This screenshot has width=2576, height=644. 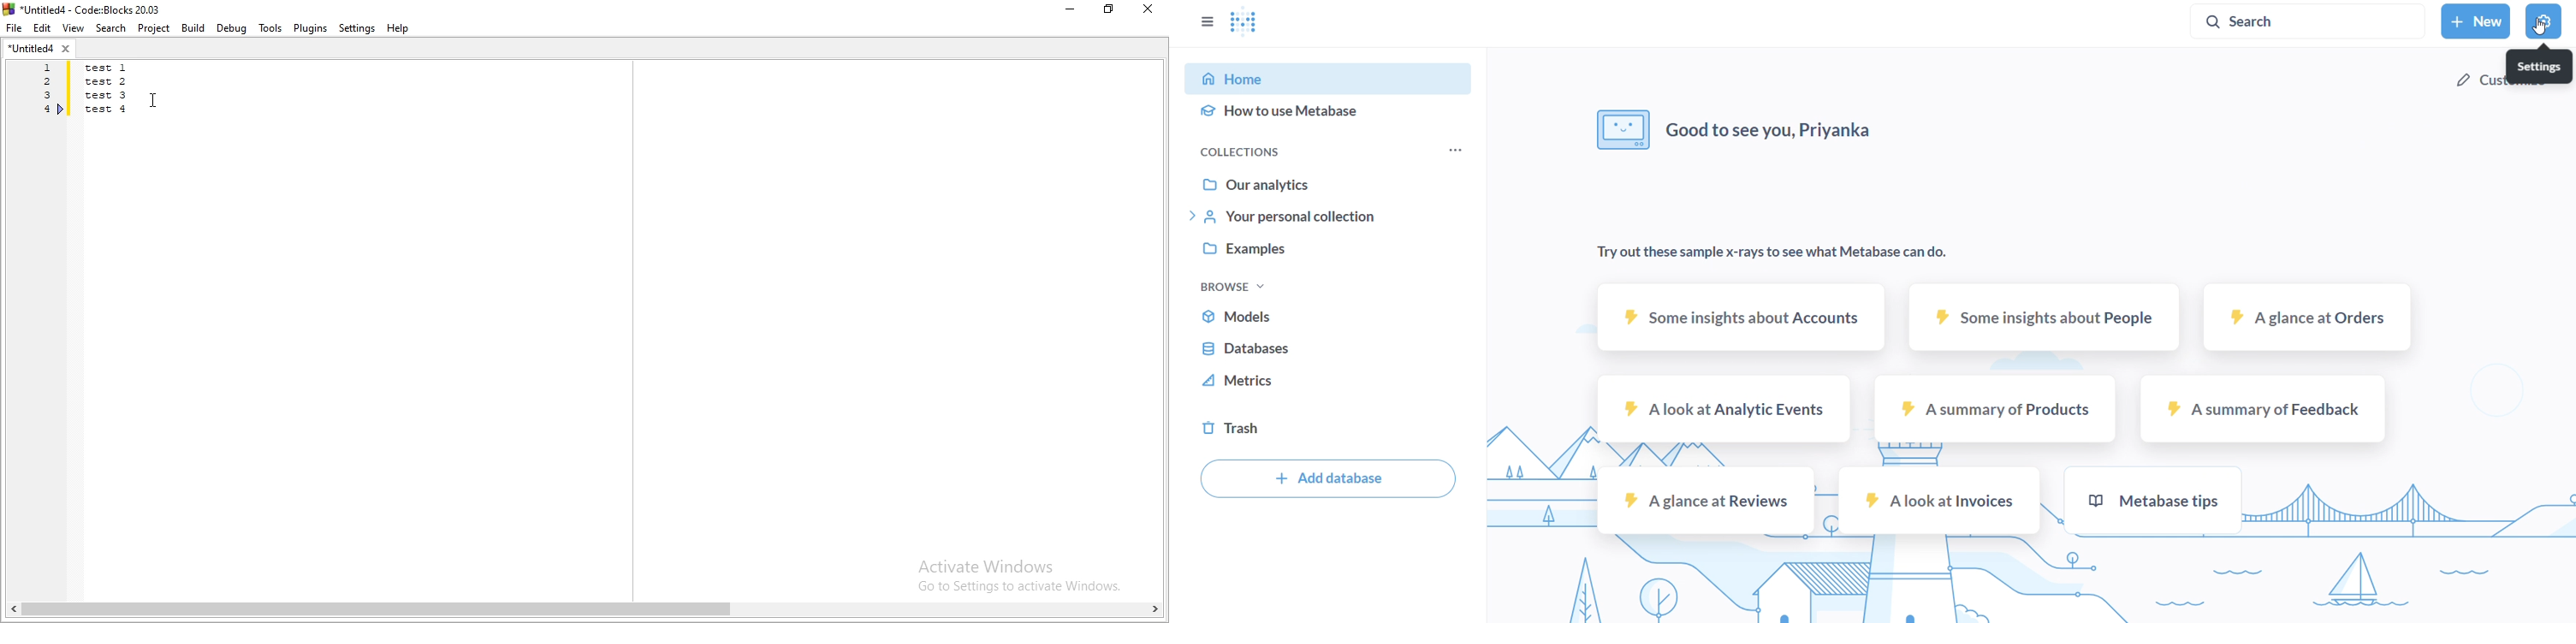 I want to click on bookmark line 4, so click(x=61, y=109).